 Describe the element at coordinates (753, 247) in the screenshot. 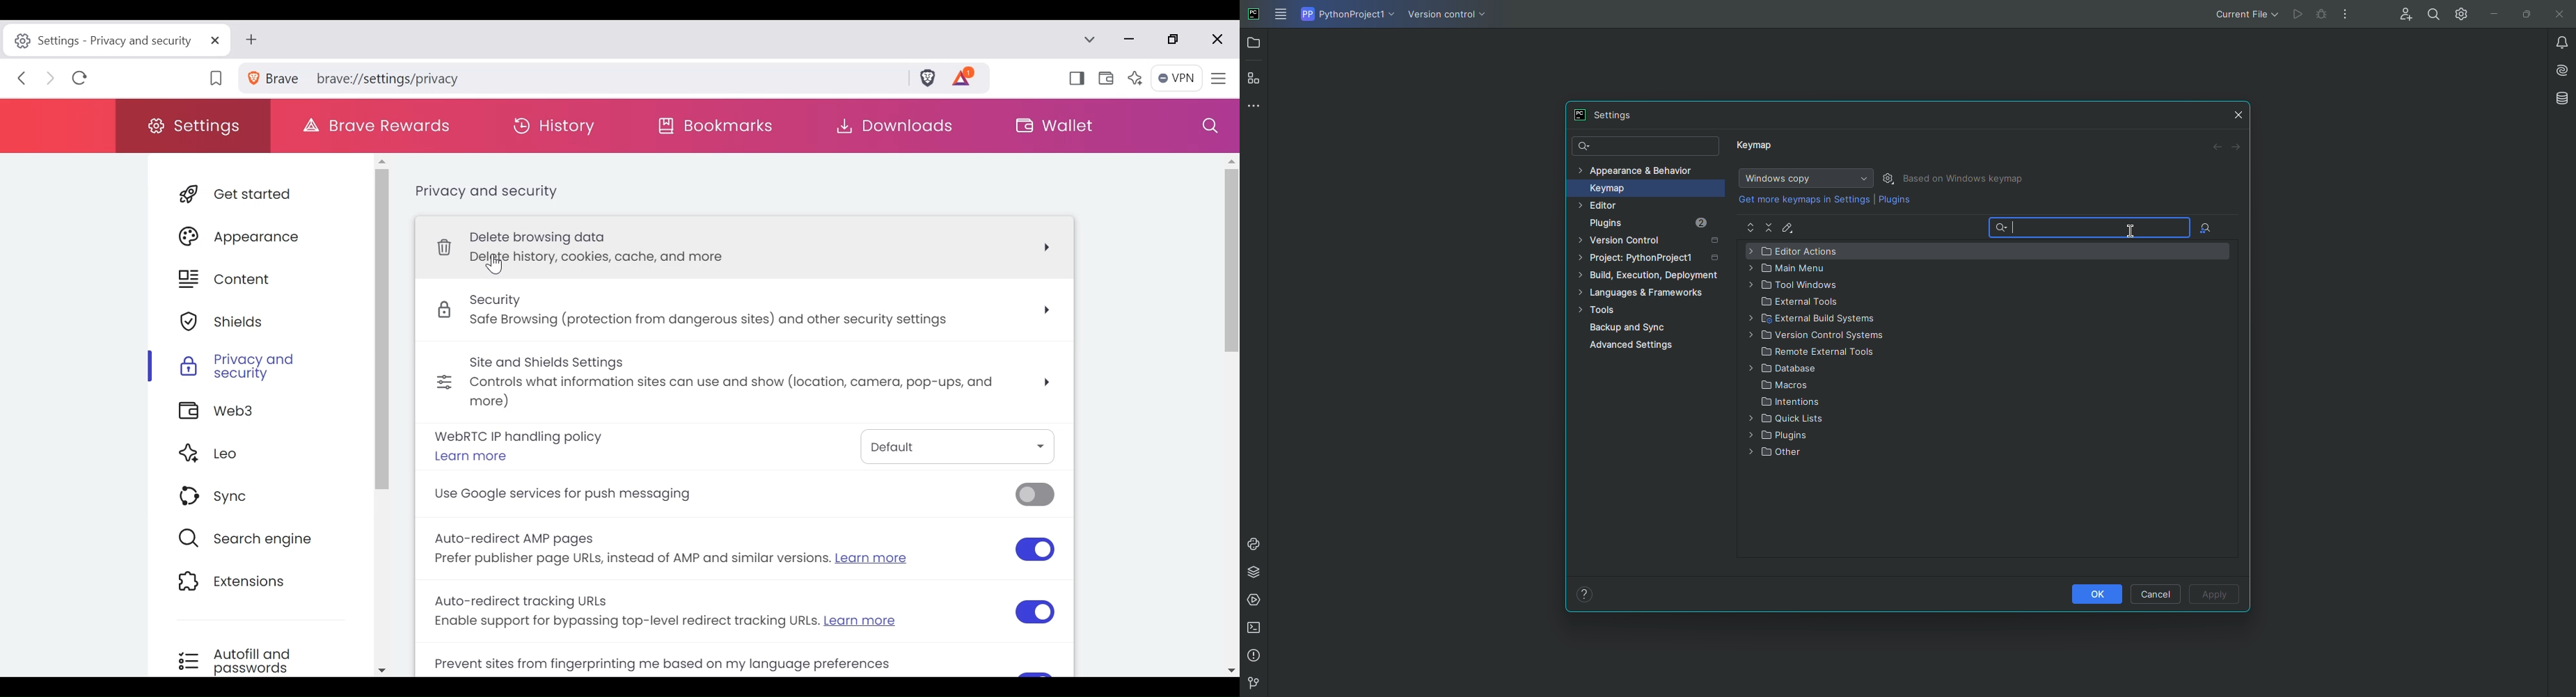

I see `delete browsing data delete history, cookies, cache and more` at that location.